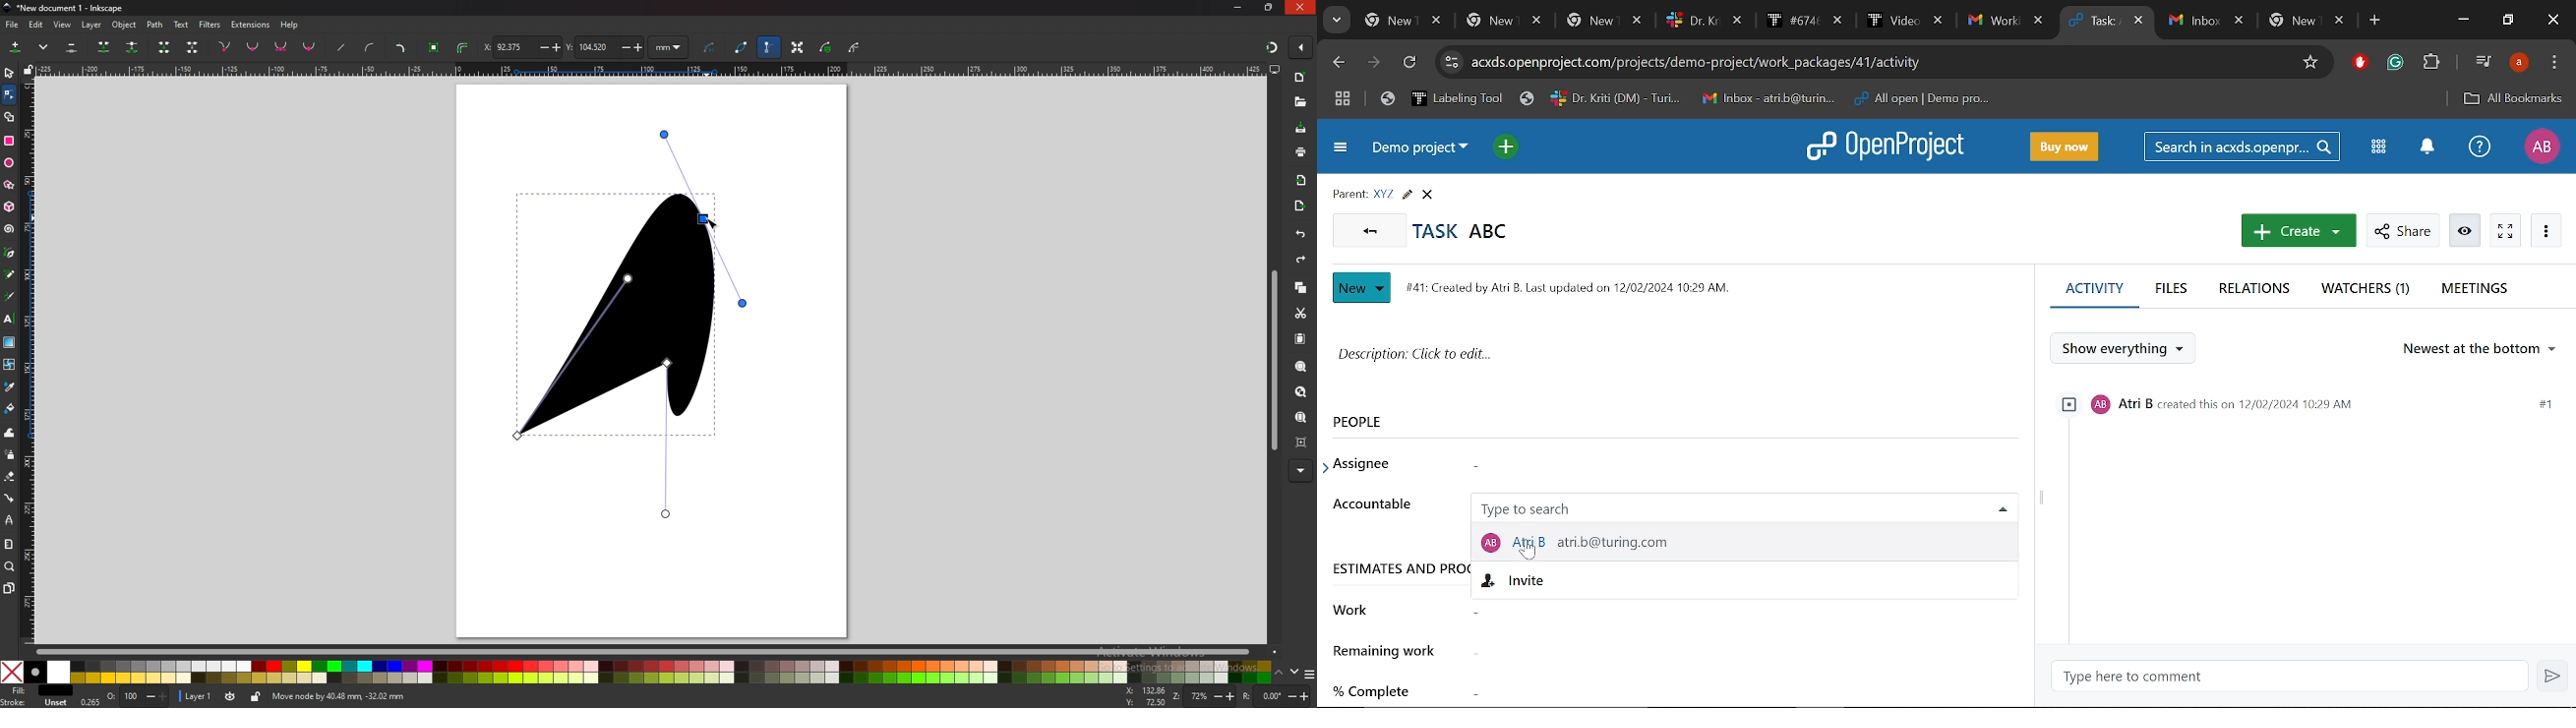  I want to click on New, so click(1363, 289).